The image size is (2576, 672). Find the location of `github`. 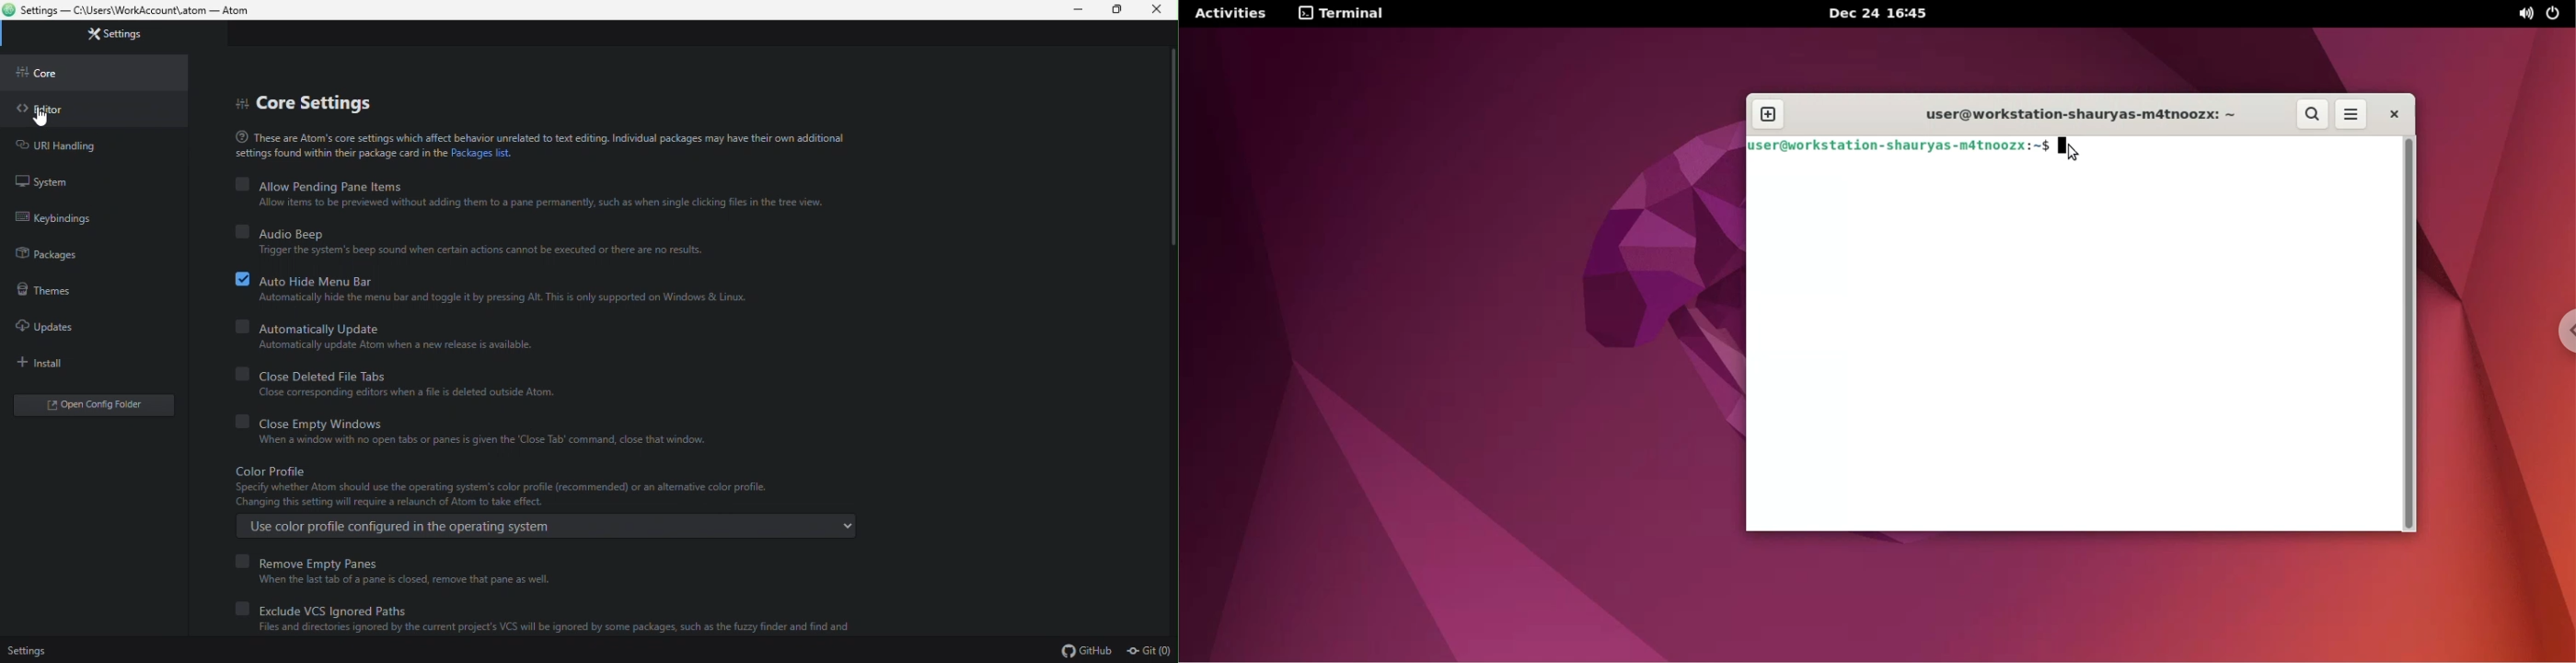

github is located at coordinates (1082, 652).